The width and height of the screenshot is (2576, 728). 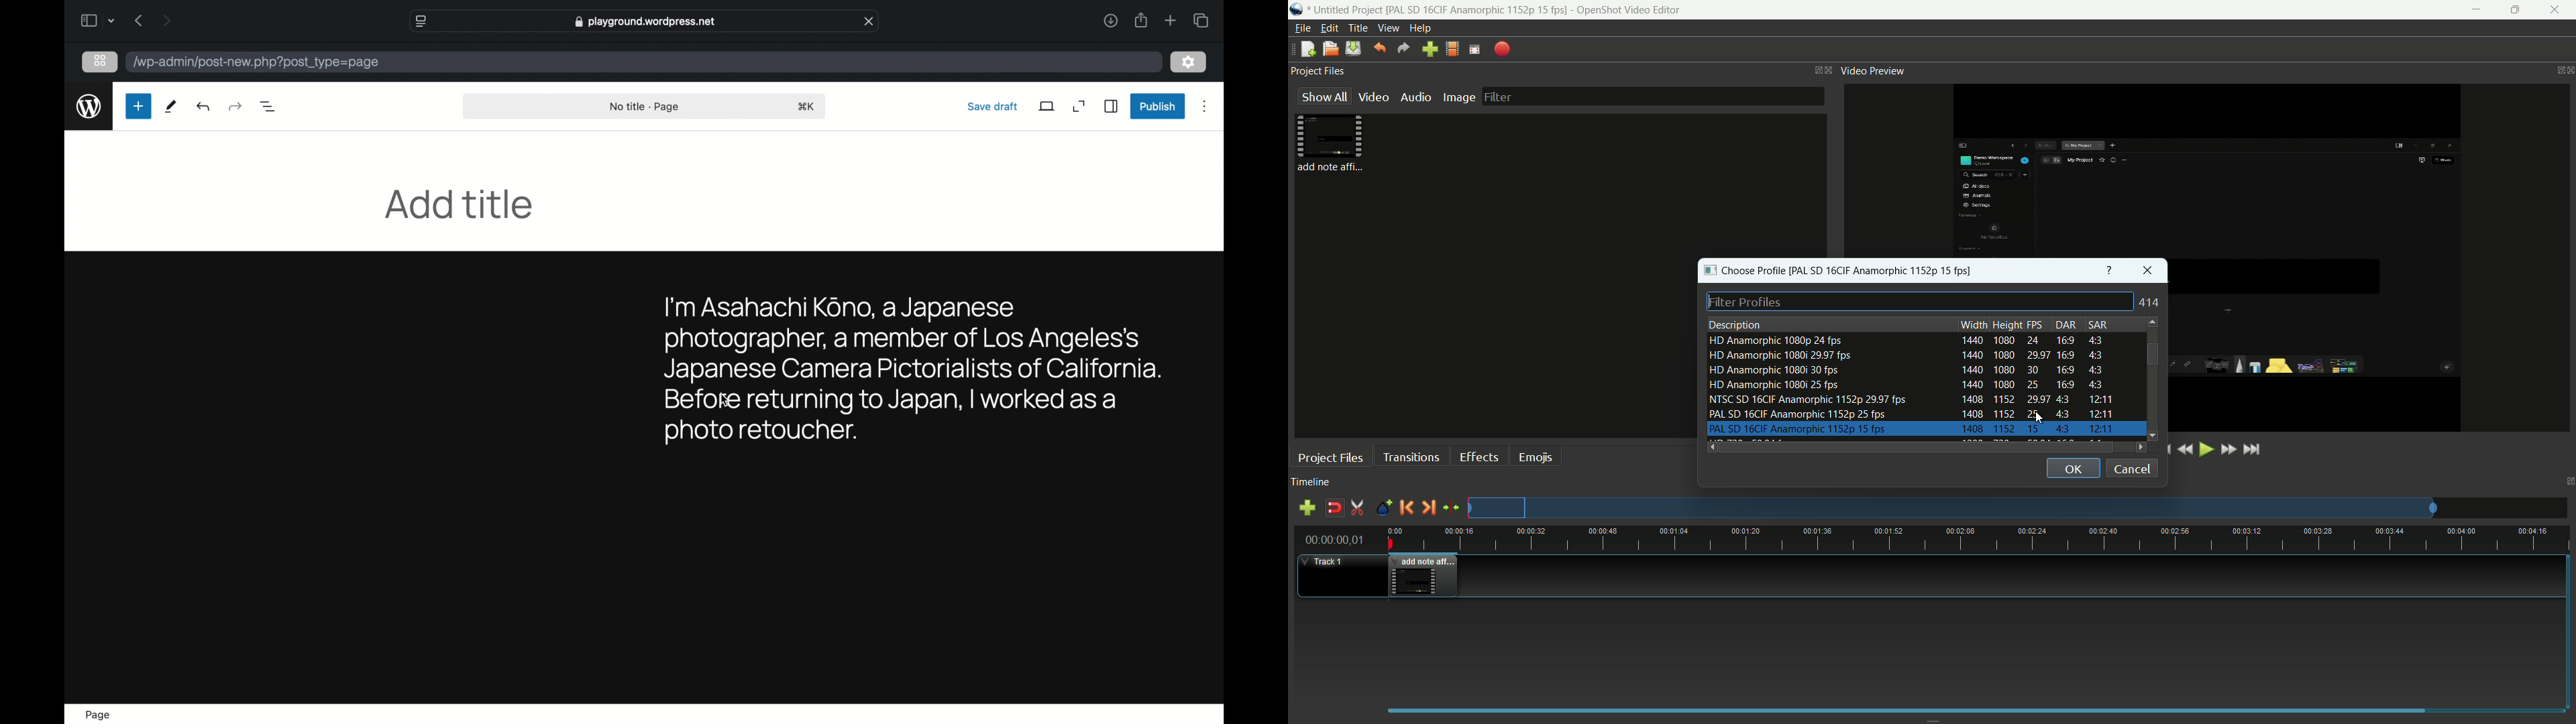 What do you see at coordinates (1300, 29) in the screenshot?
I see `file menu` at bounding box center [1300, 29].